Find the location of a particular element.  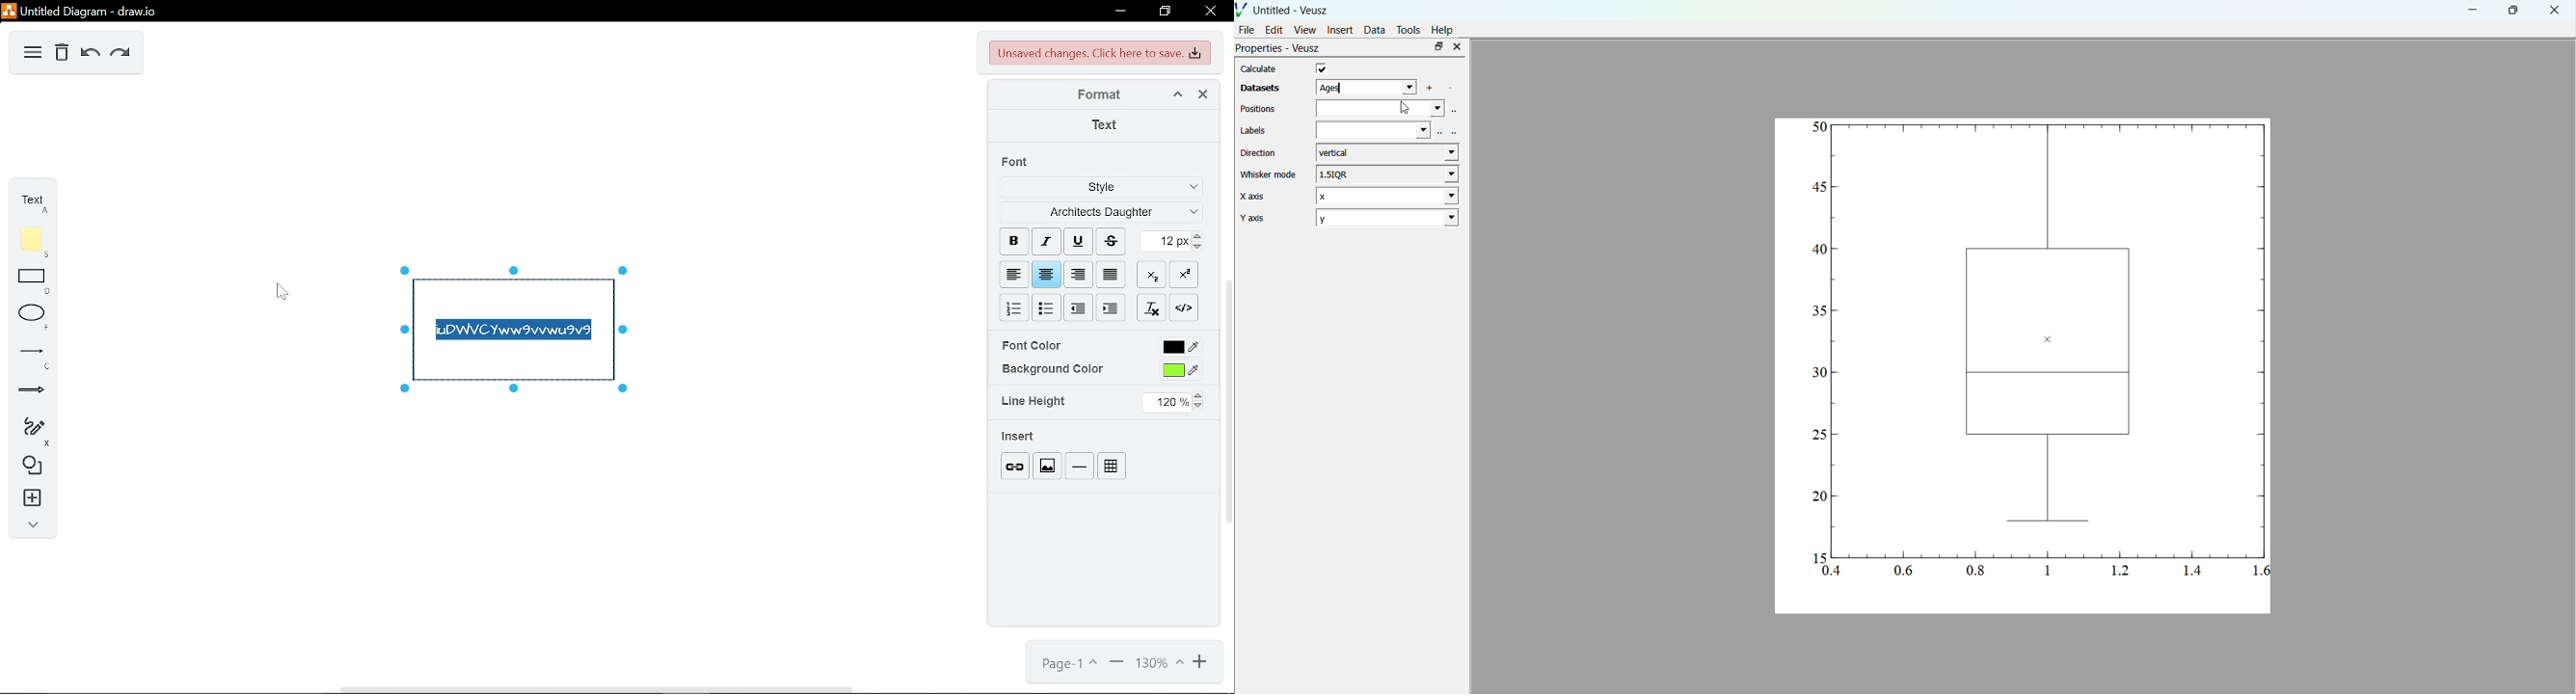

insert link is located at coordinates (1015, 466).